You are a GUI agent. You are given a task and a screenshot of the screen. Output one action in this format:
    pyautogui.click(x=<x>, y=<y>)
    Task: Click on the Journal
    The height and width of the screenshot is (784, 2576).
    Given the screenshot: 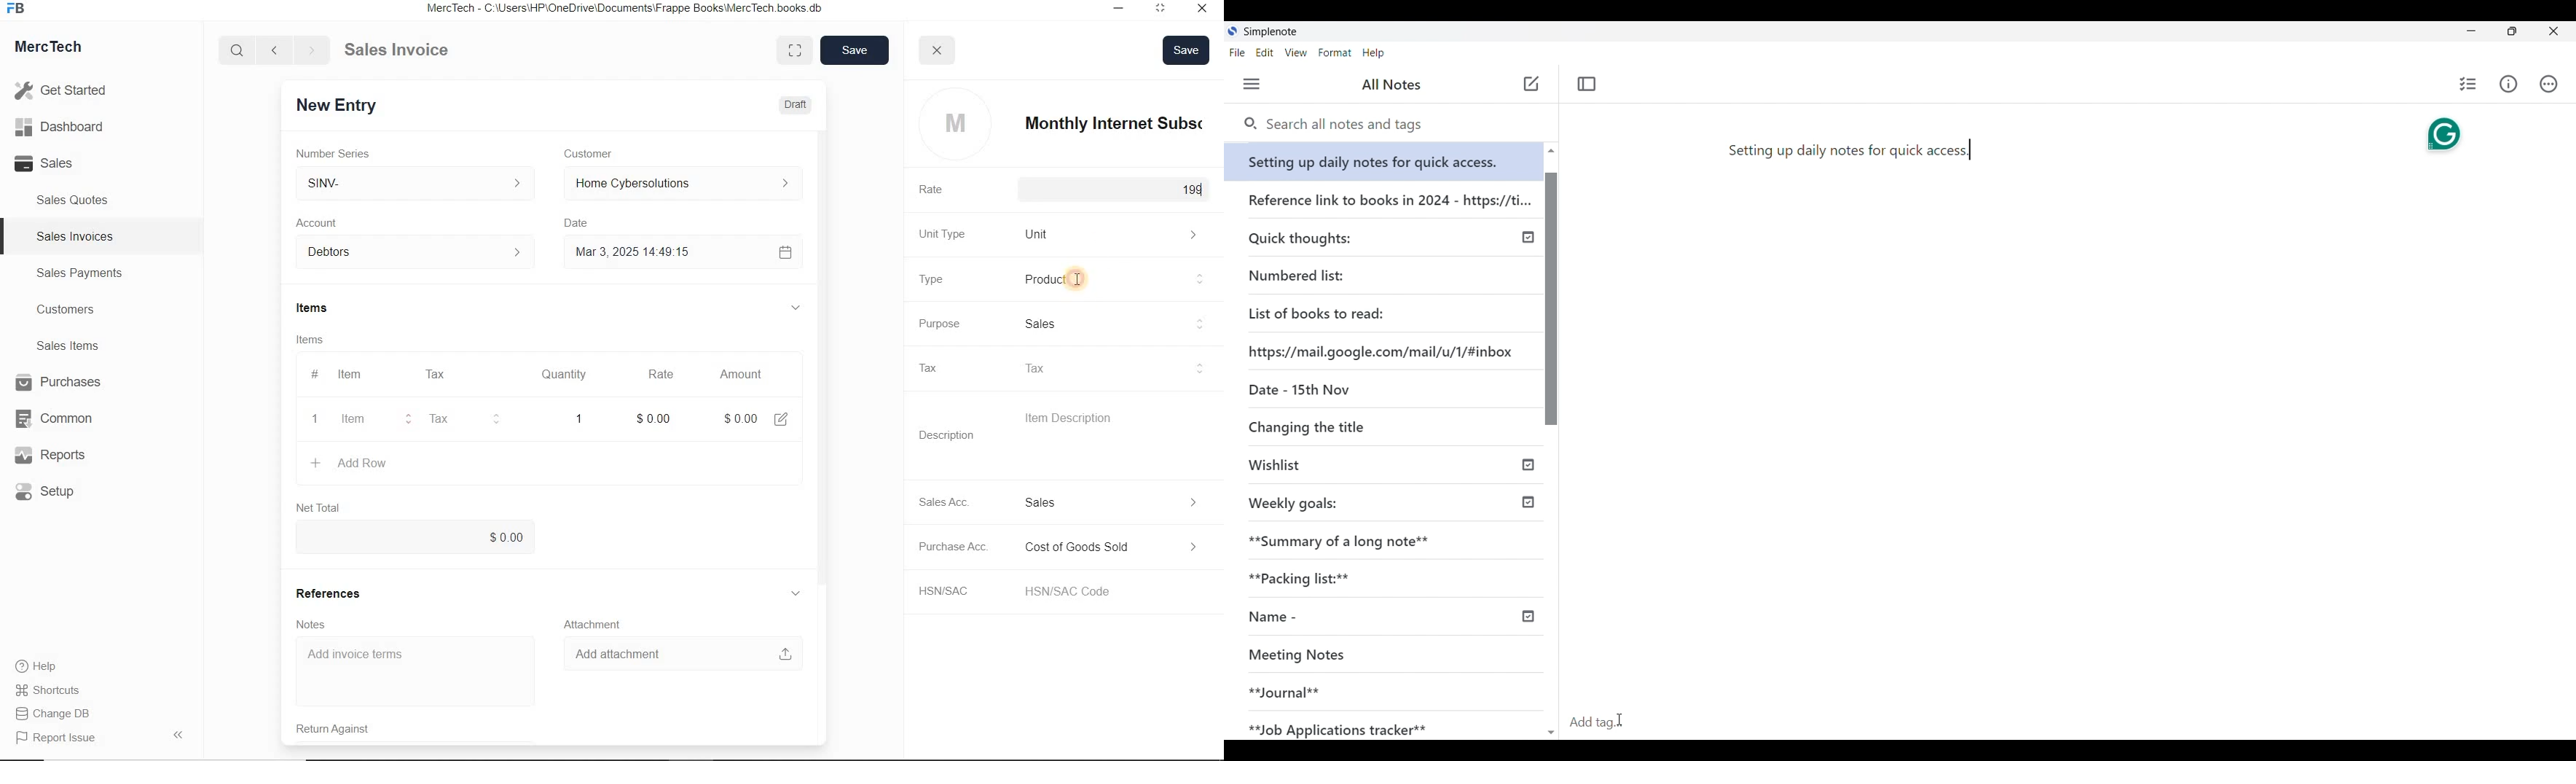 What is the action you would take?
    pyautogui.click(x=1364, y=686)
    